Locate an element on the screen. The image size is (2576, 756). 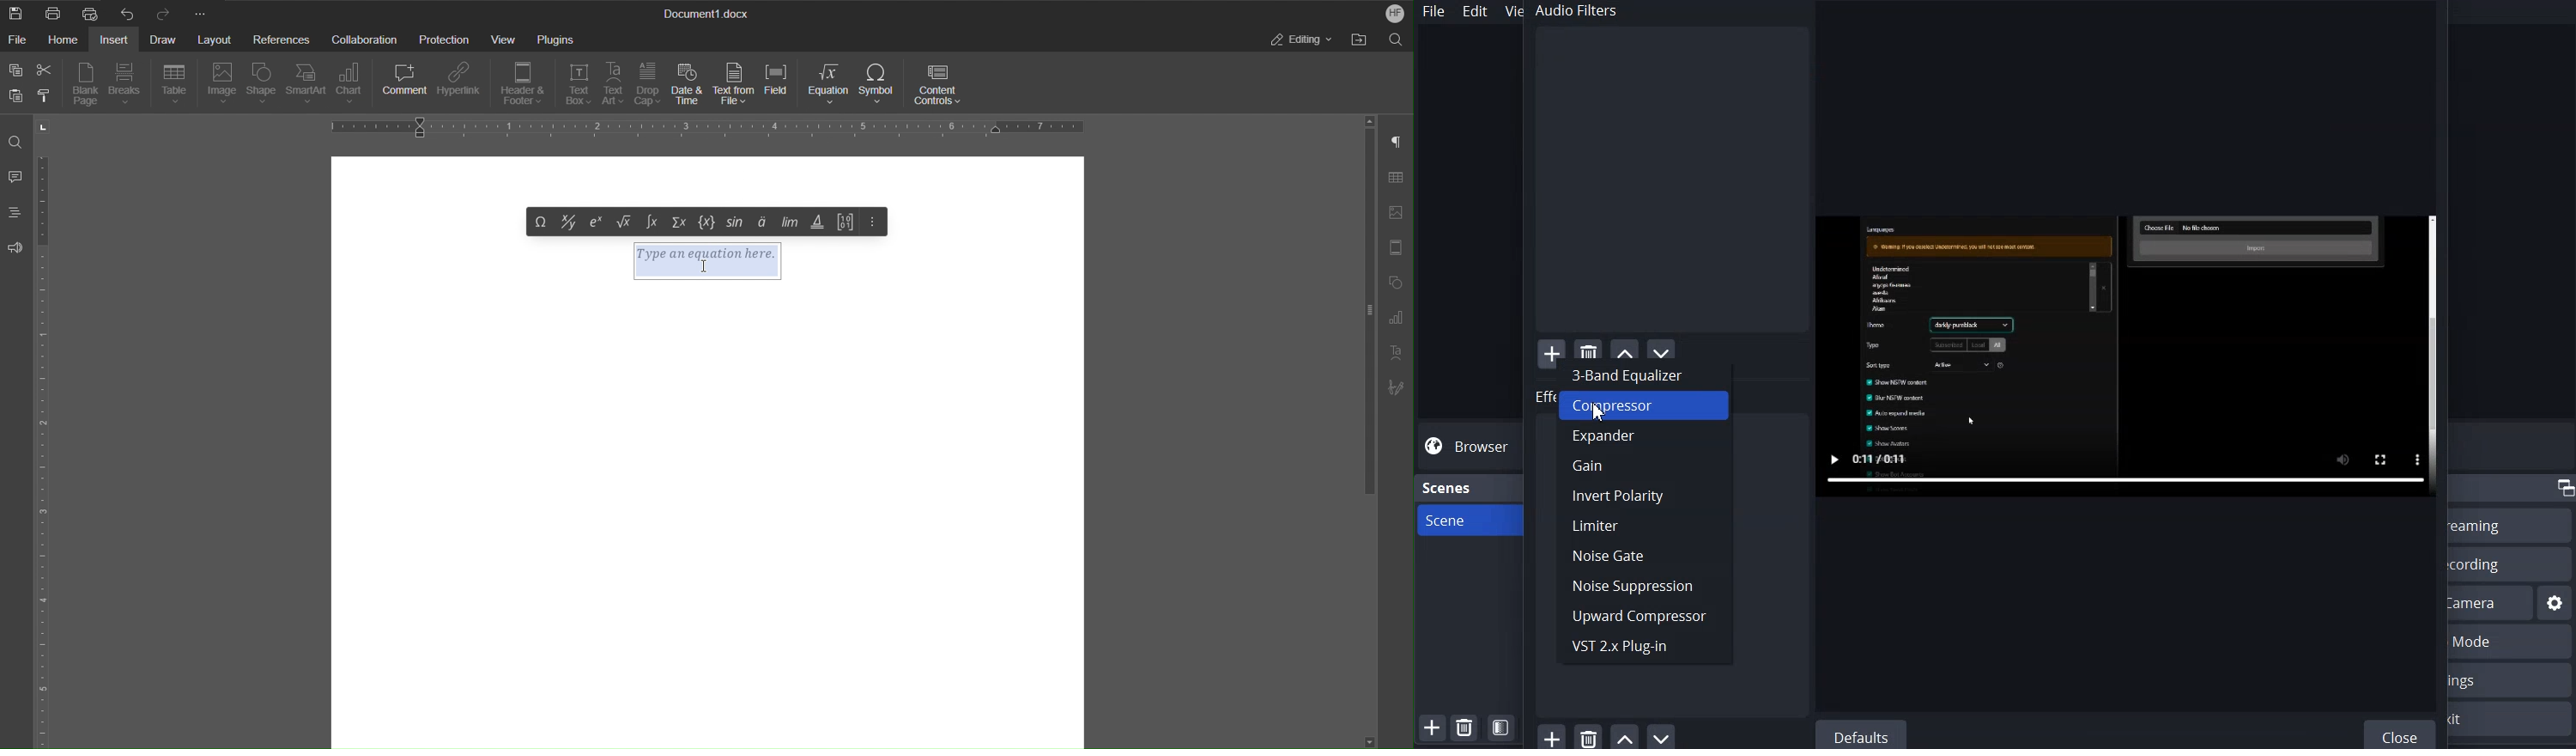
Drop Cap is located at coordinates (650, 86).